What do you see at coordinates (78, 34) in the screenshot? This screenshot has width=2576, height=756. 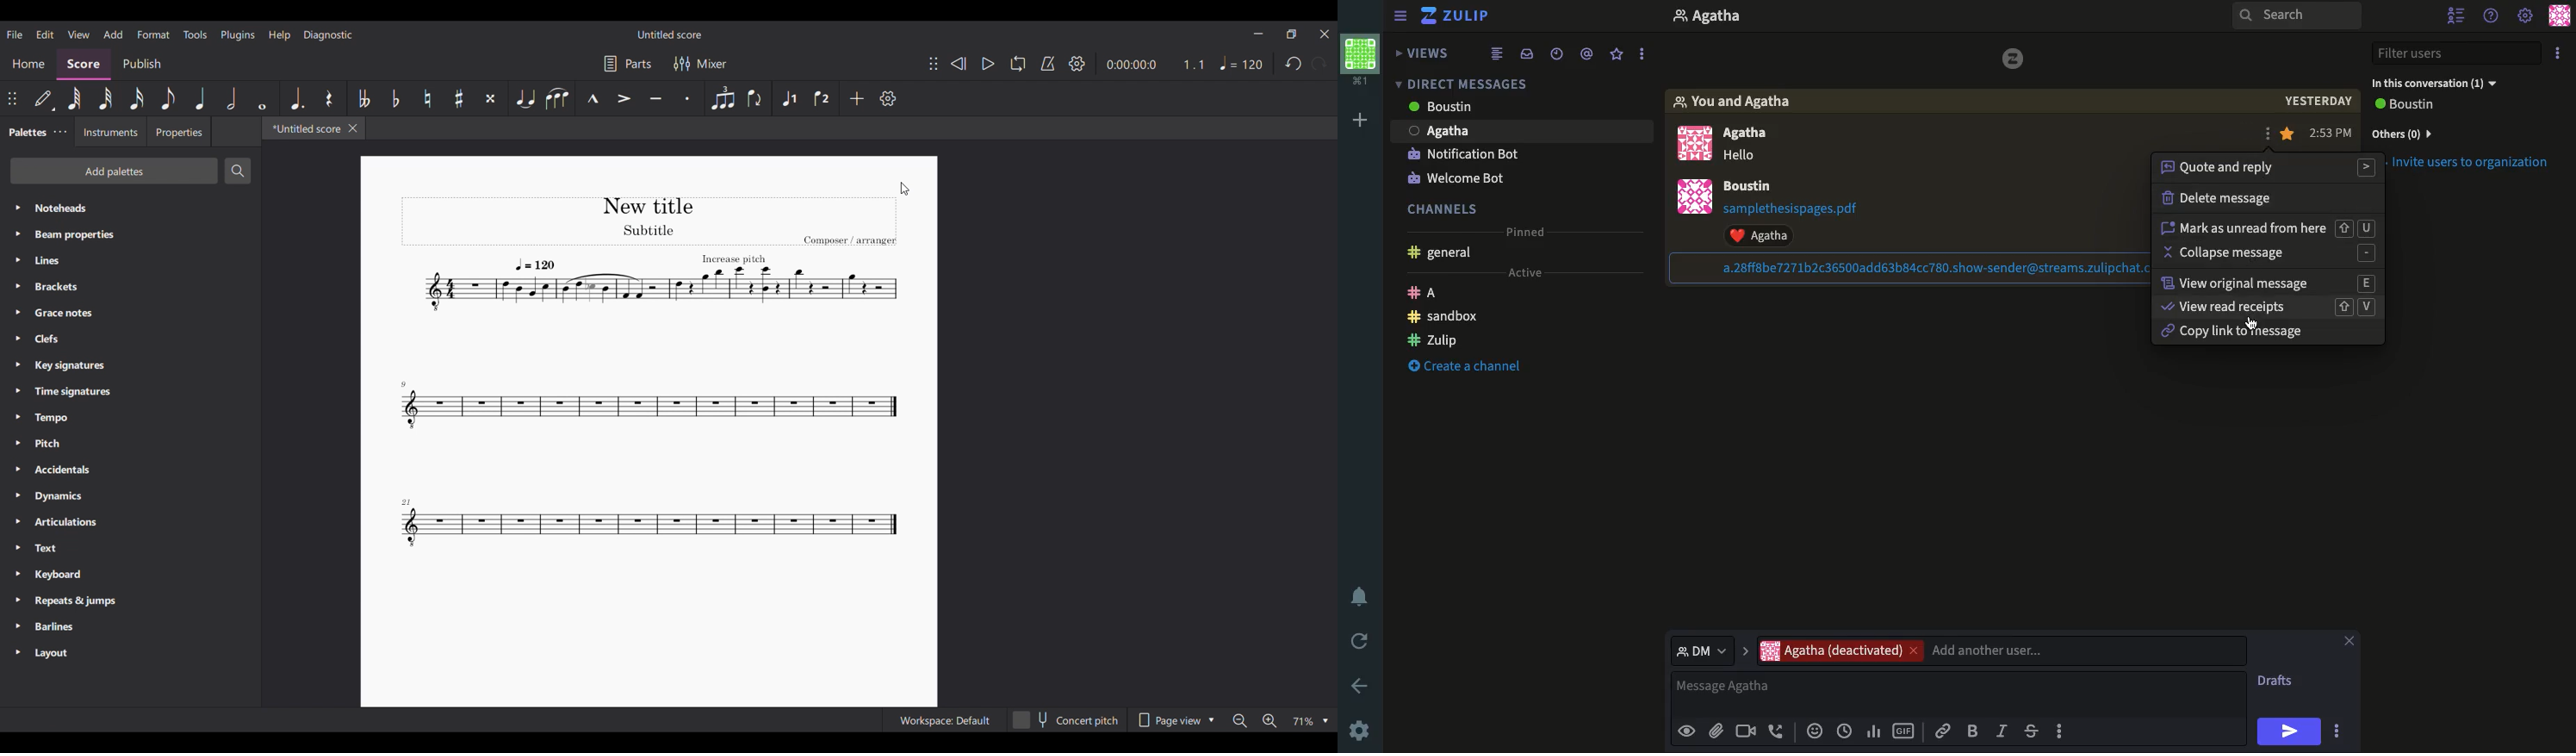 I see `View menu` at bounding box center [78, 34].